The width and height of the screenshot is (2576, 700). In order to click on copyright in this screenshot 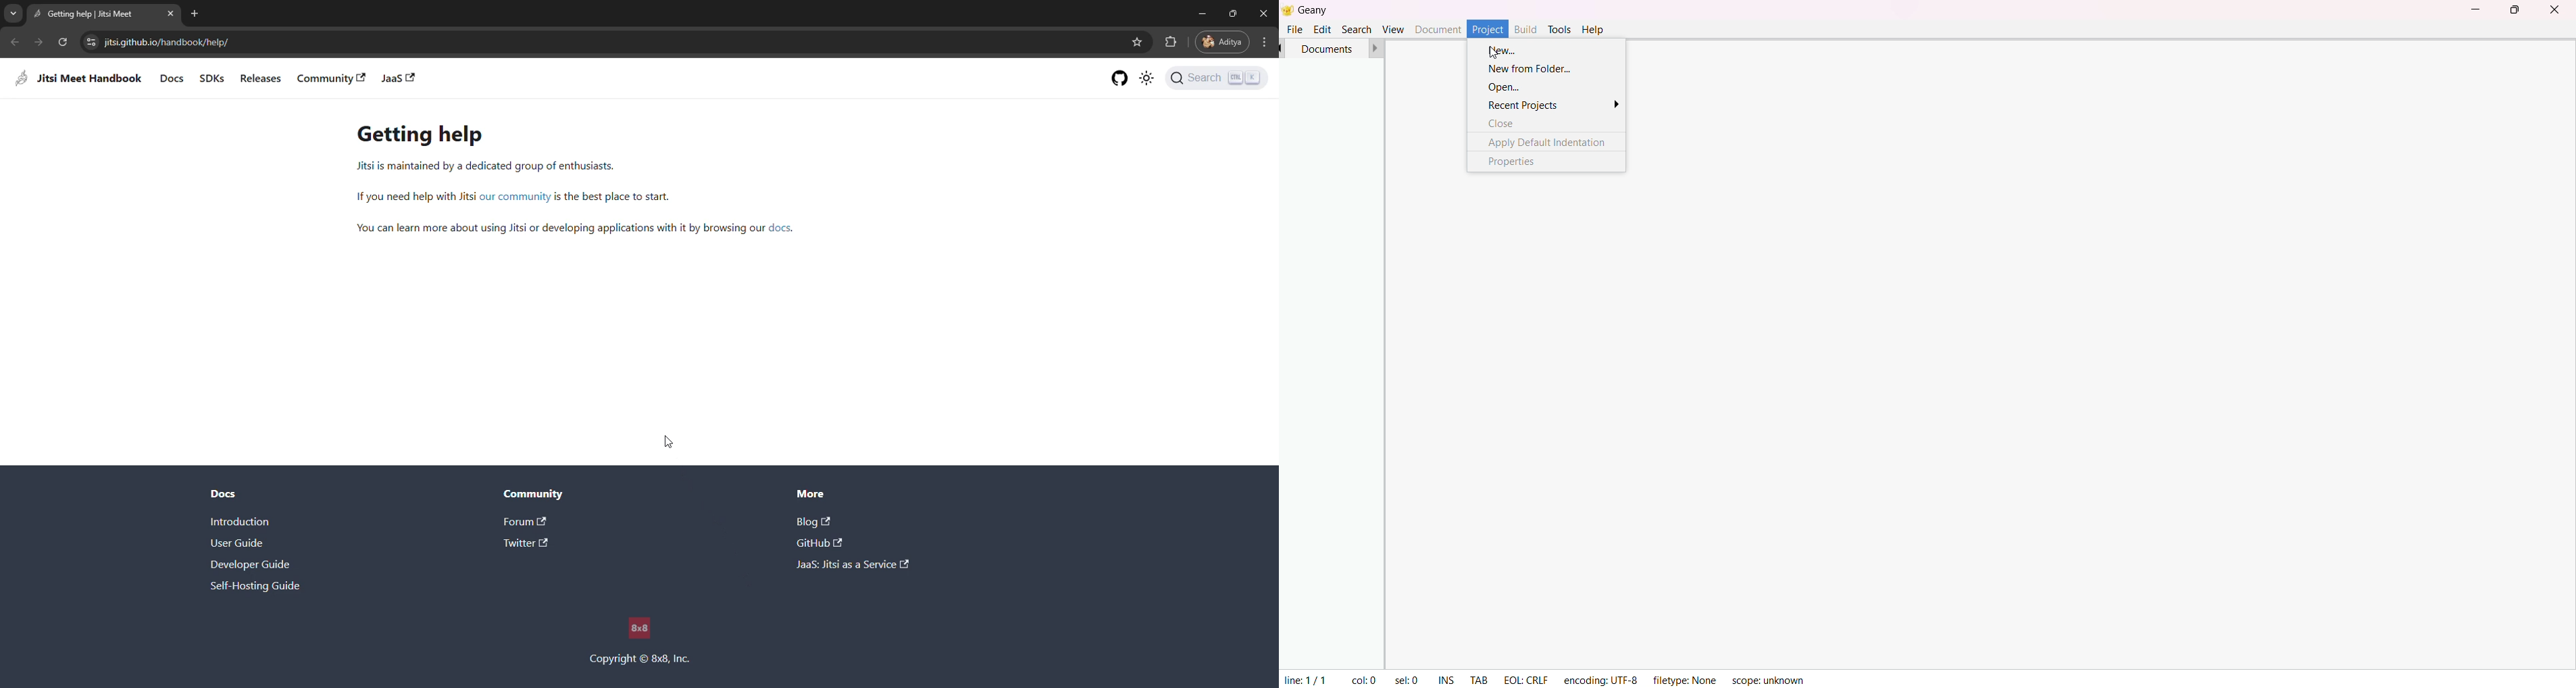, I will do `click(640, 640)`.